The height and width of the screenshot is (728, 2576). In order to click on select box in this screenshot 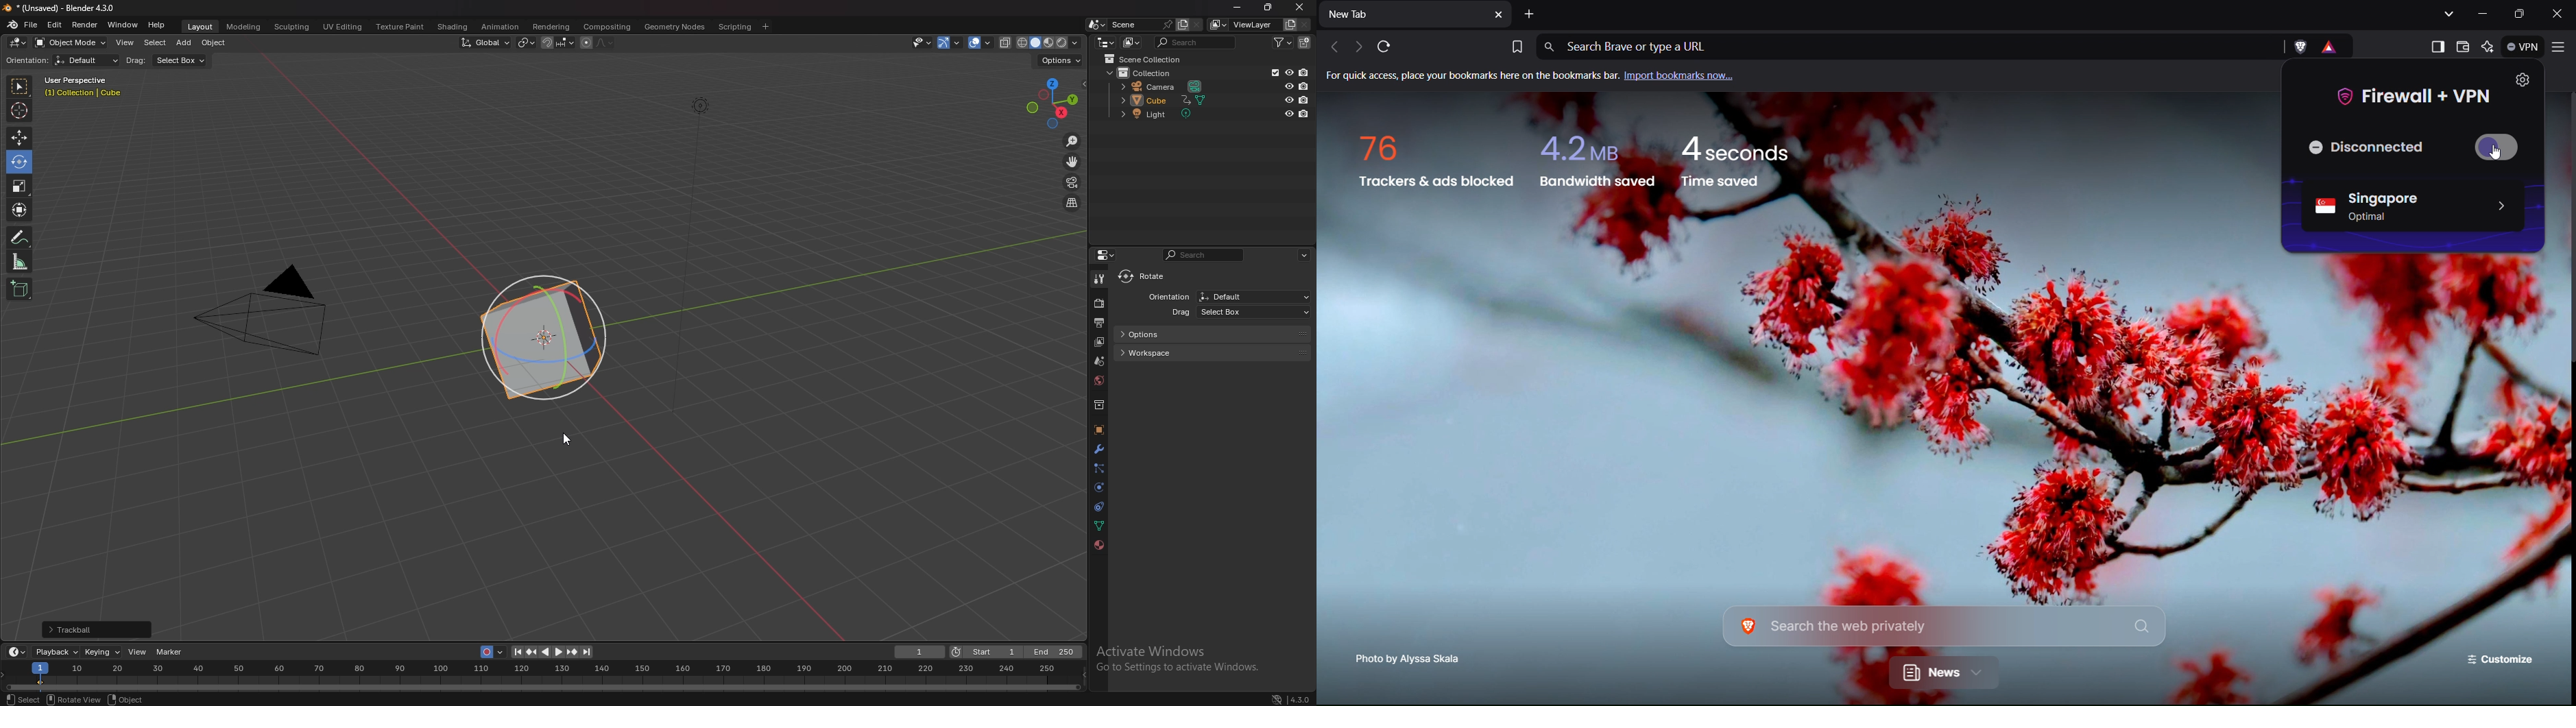, I will do `click(1151, 276)`.